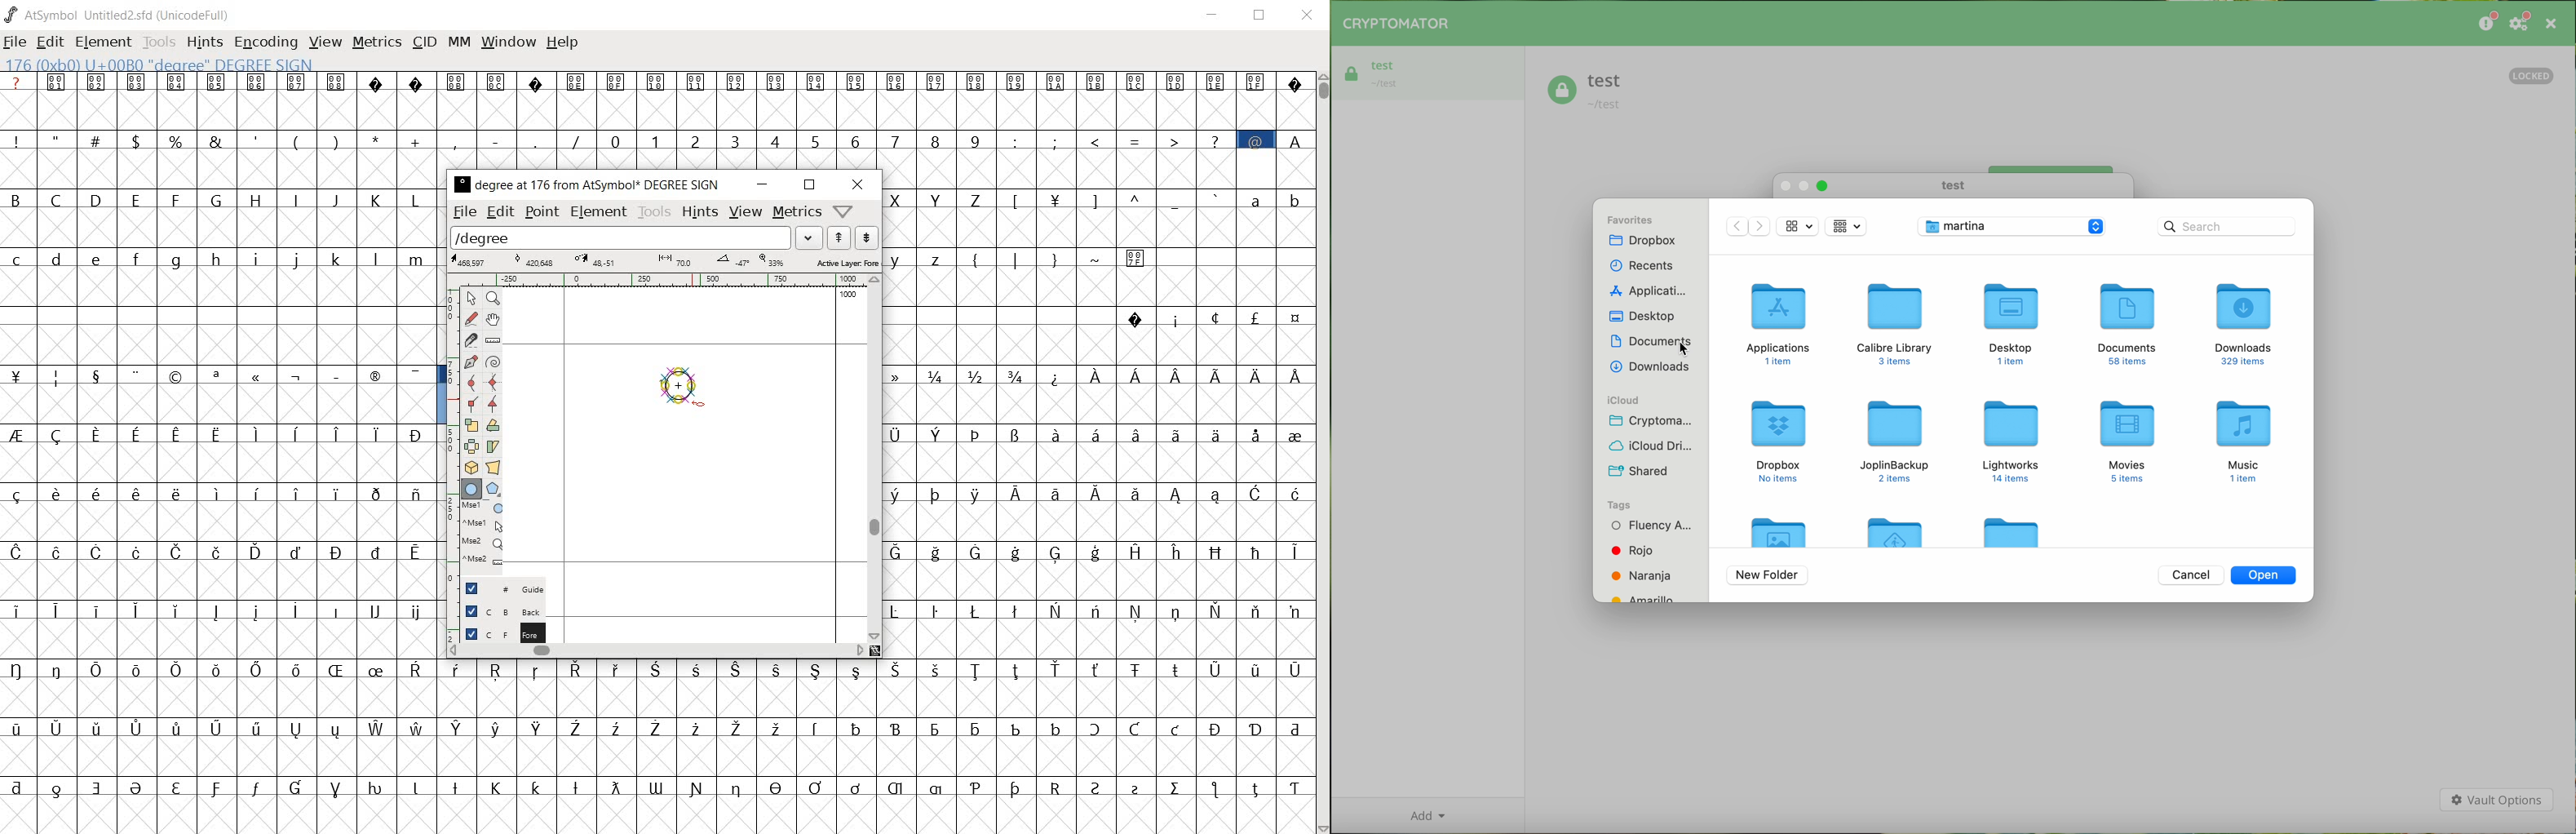  Describe the element at coordinates (746, 211) in the screenshot. I see `view` at that location.